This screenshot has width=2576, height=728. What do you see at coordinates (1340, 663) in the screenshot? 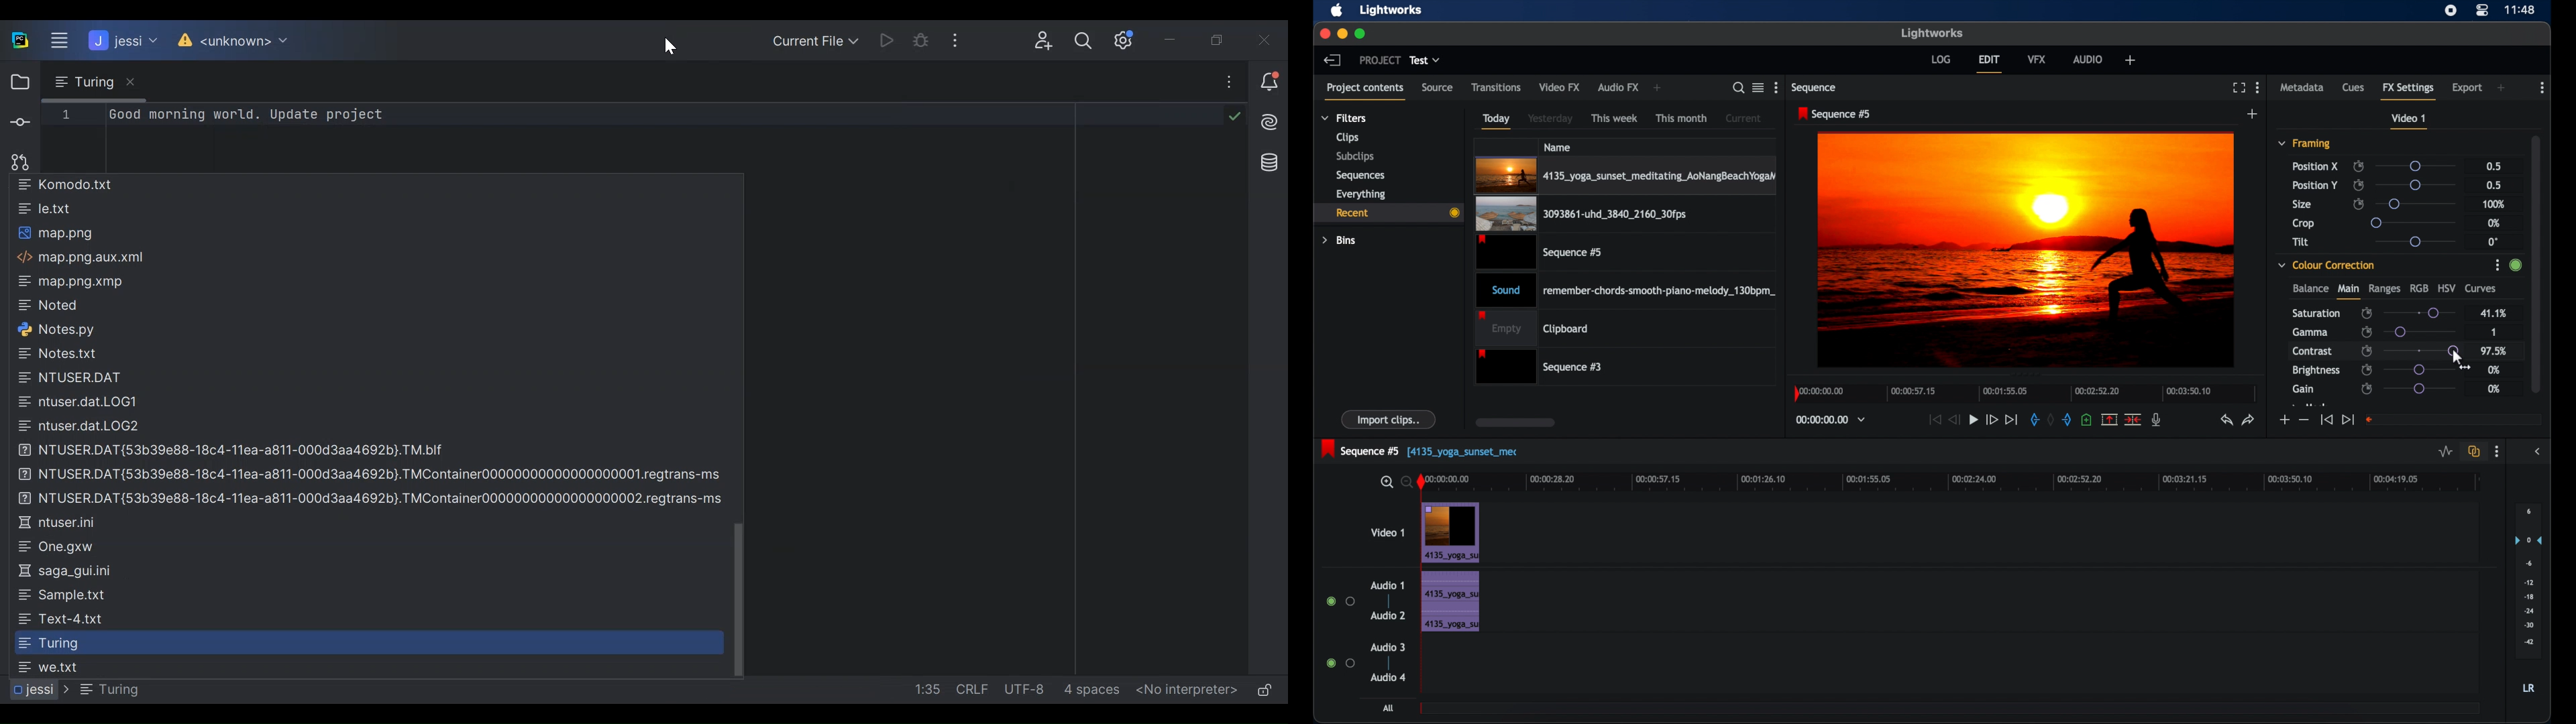
I see `radio buttons` at bounding box center [1340, 663].